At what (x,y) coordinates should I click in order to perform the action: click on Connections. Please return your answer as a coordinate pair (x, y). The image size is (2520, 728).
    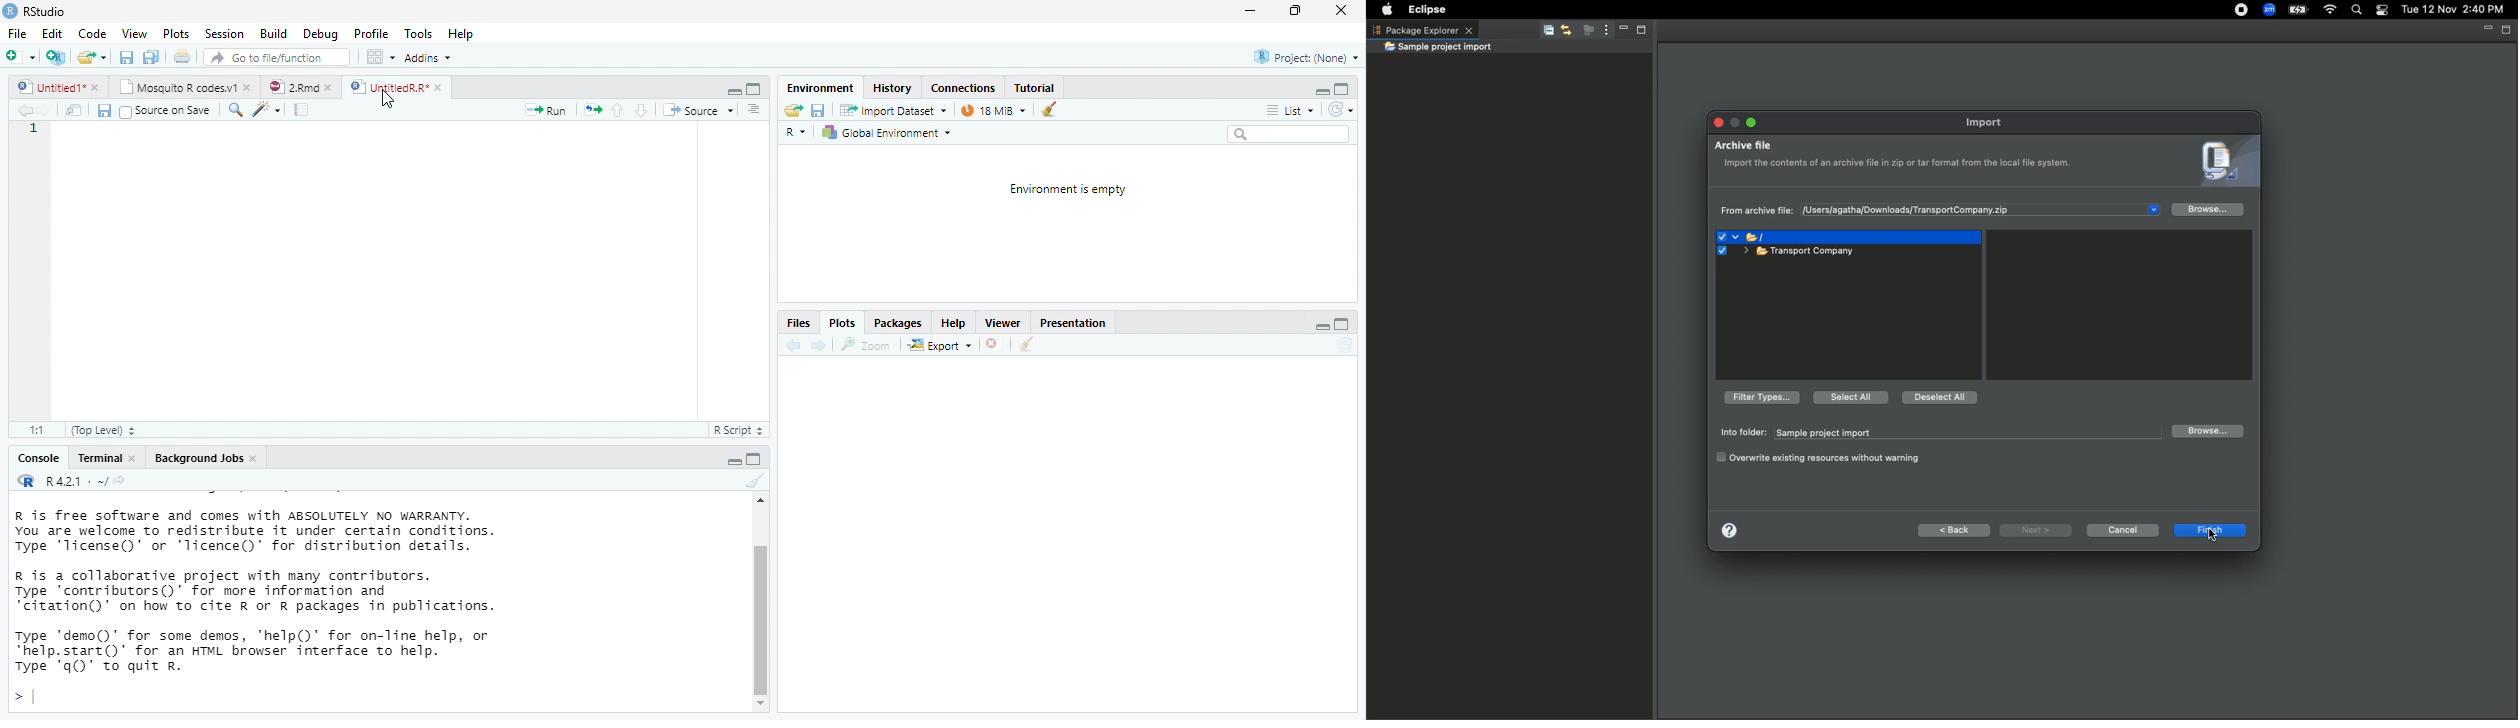
    Looking at the image, I should click on (962, 88).